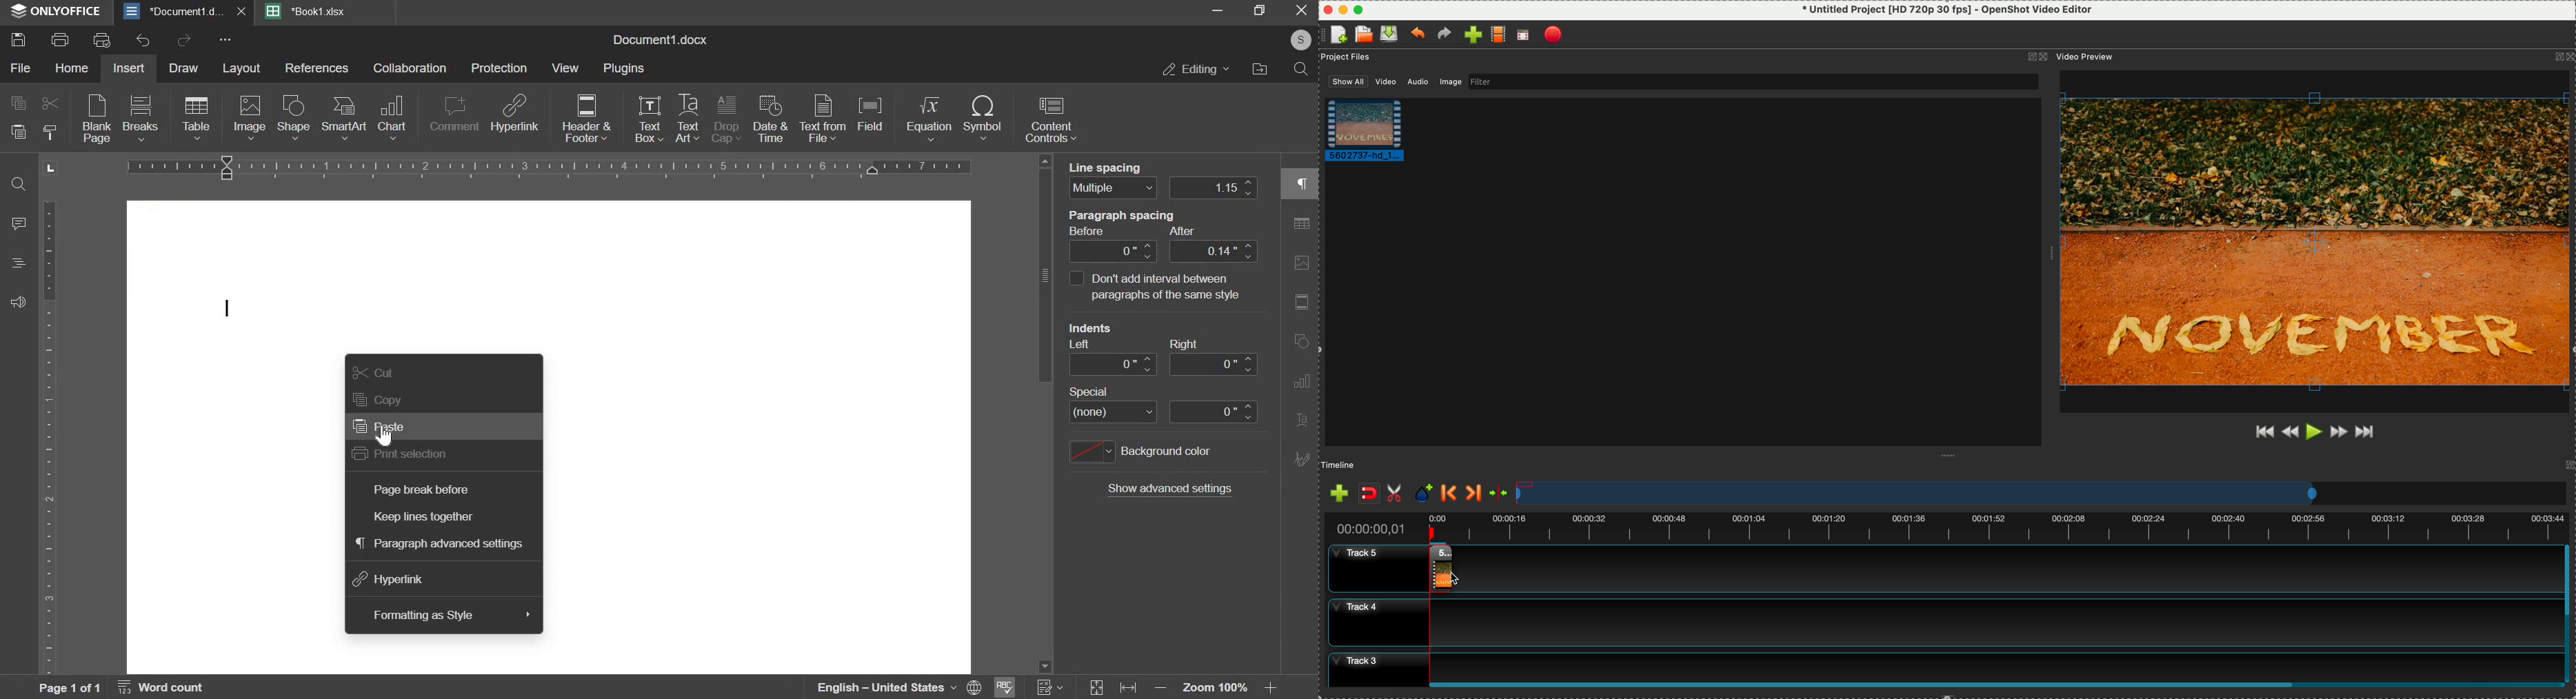  Describe the element at coordinates (50, 168) in the screenshot. I see `Landscape` at that location.